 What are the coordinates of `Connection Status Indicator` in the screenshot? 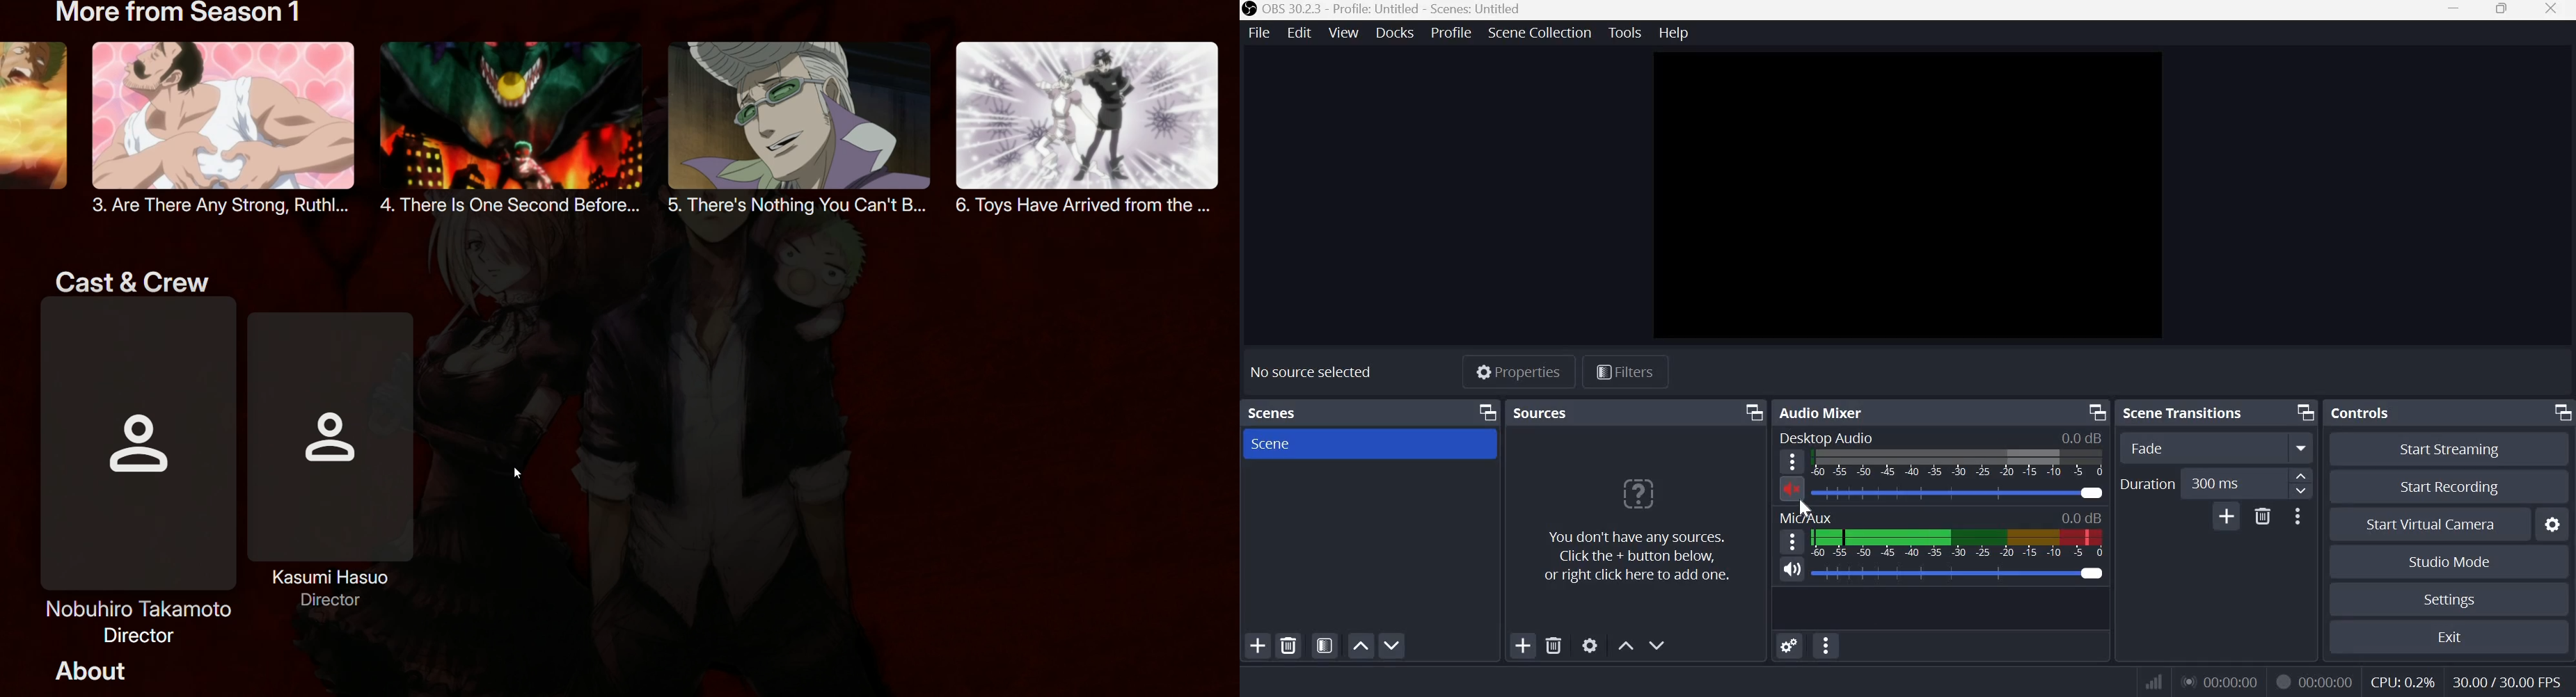 It's located at (2151, 682).